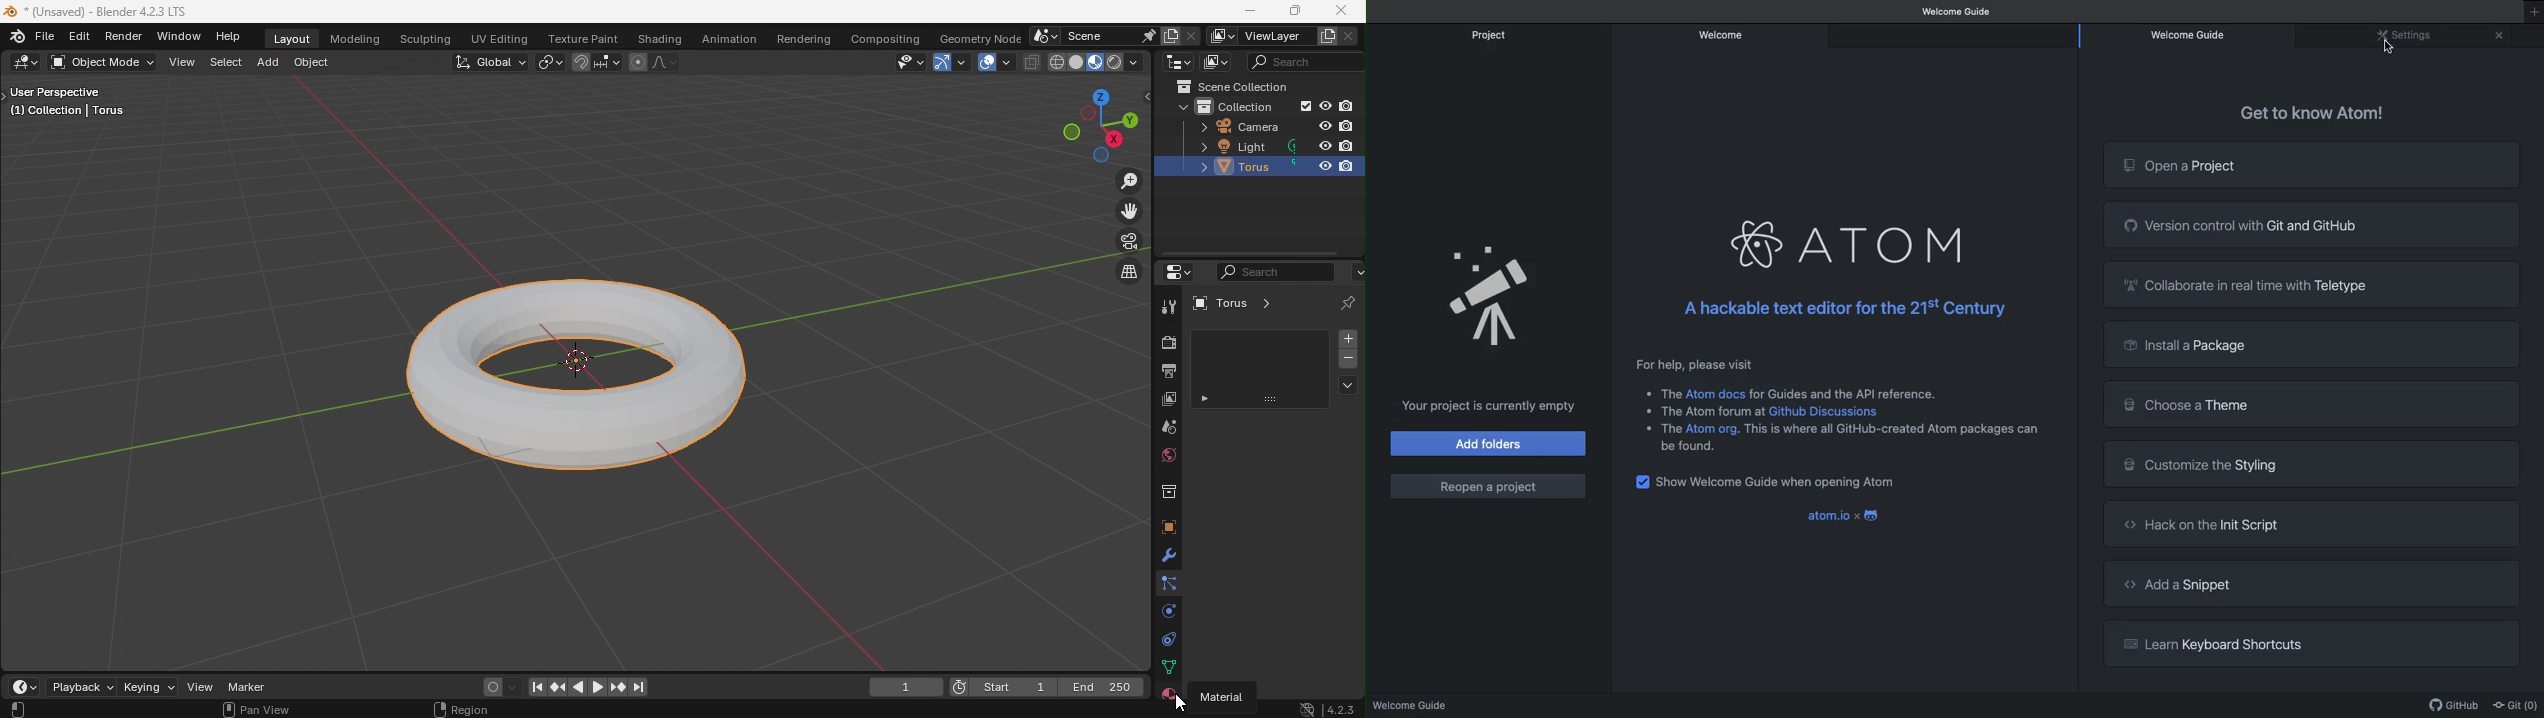 This screenshot has width=2548, height=728. I want to click on For help, please visit, so click(1695, 363).